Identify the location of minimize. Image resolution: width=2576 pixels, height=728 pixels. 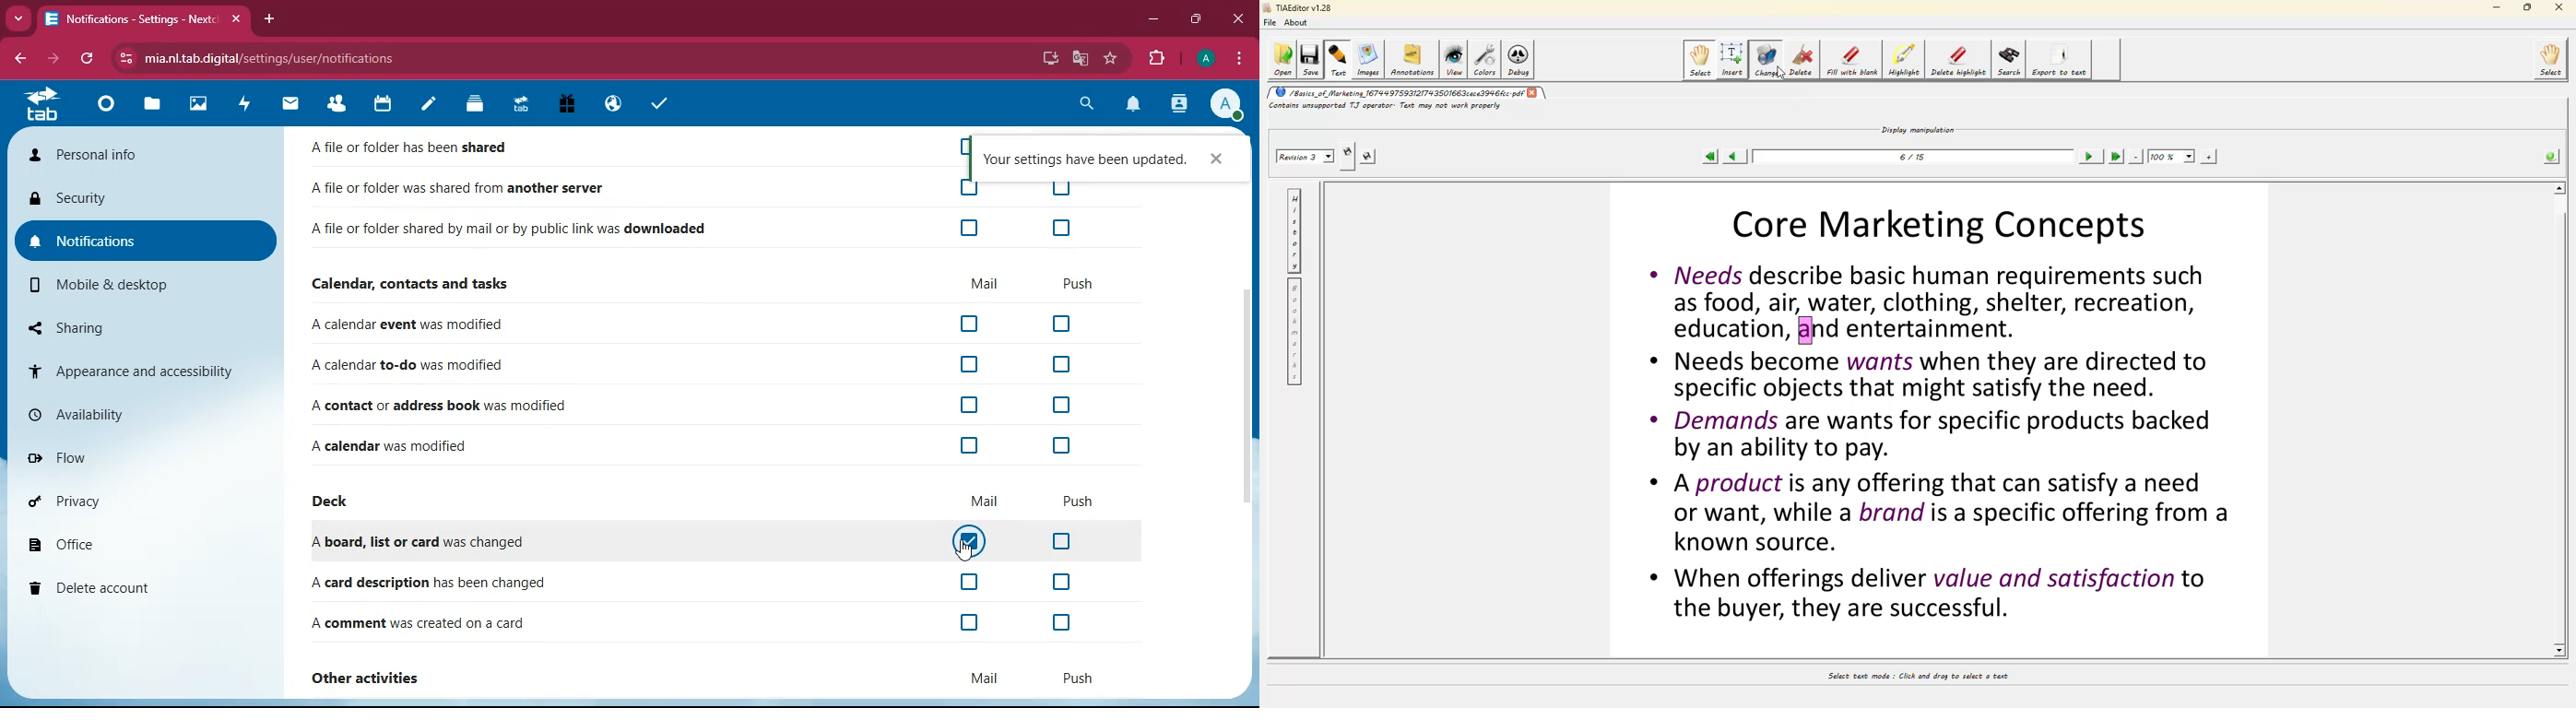
(1153, 20).